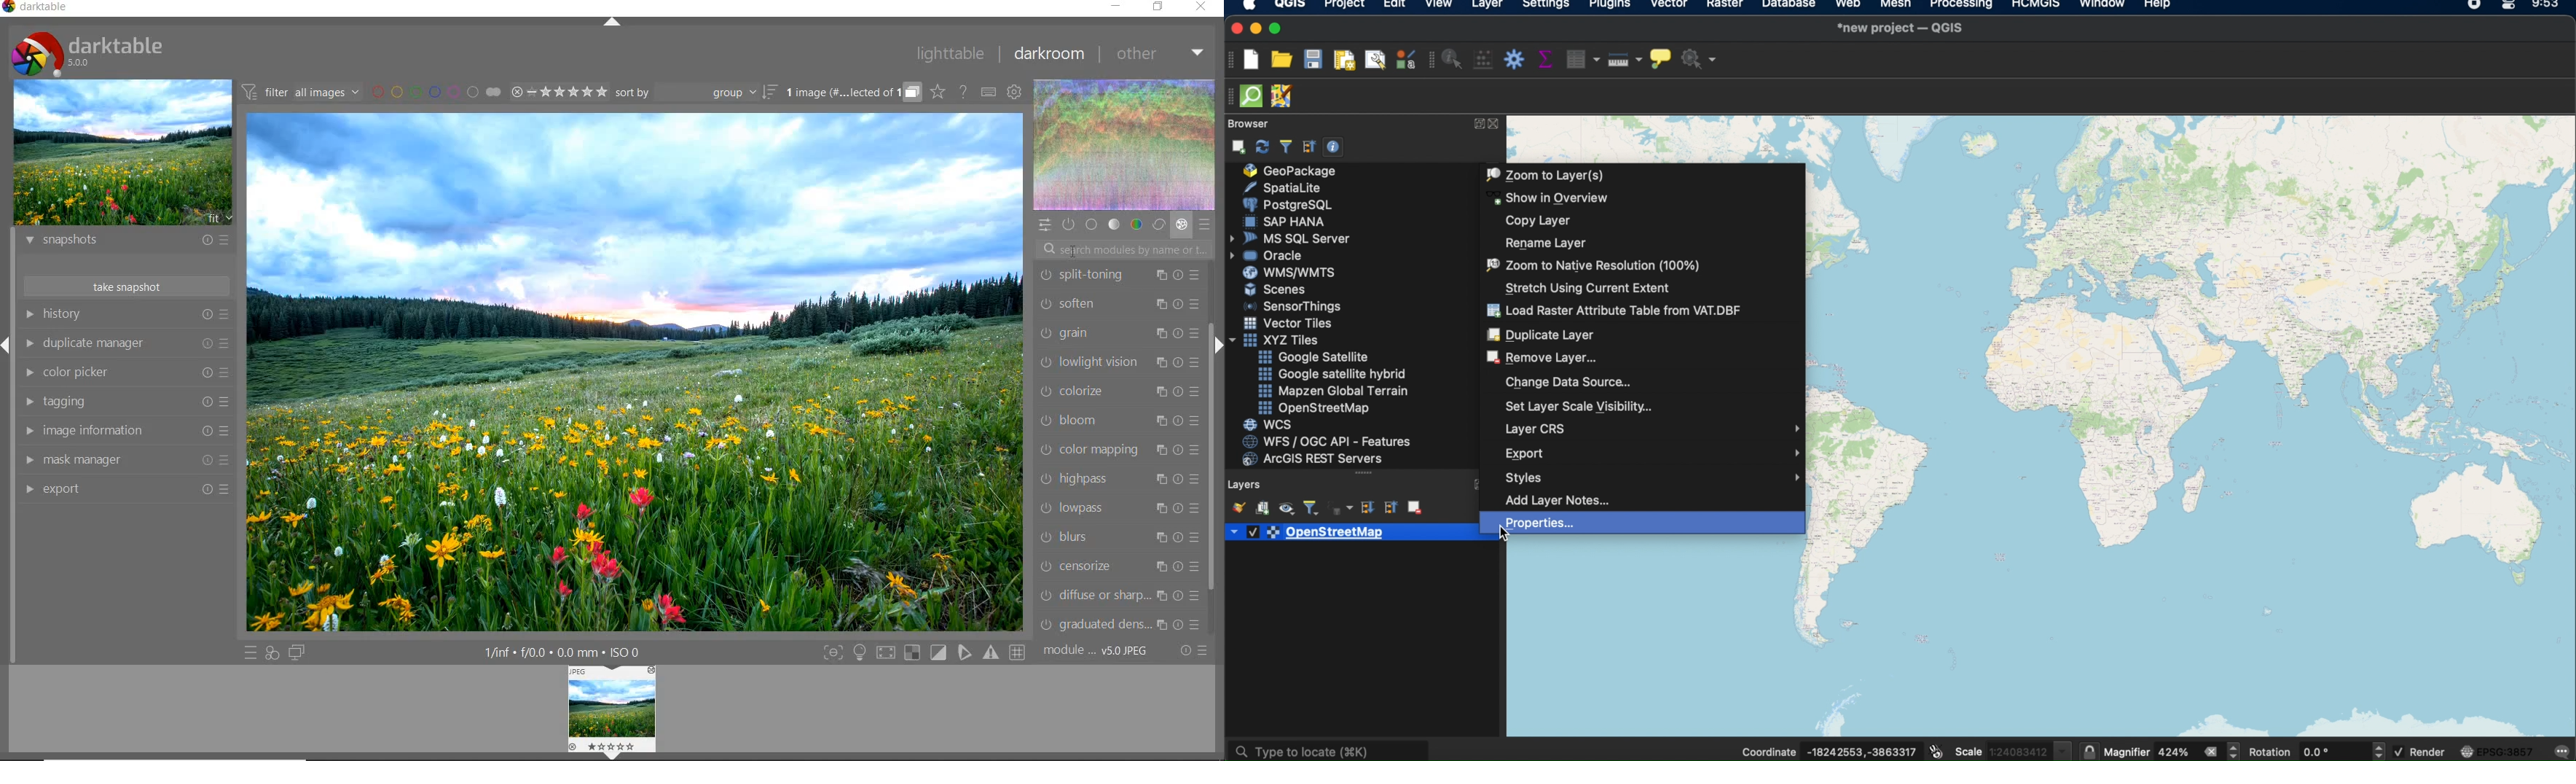  I want to click on image information, so click(124, 432).